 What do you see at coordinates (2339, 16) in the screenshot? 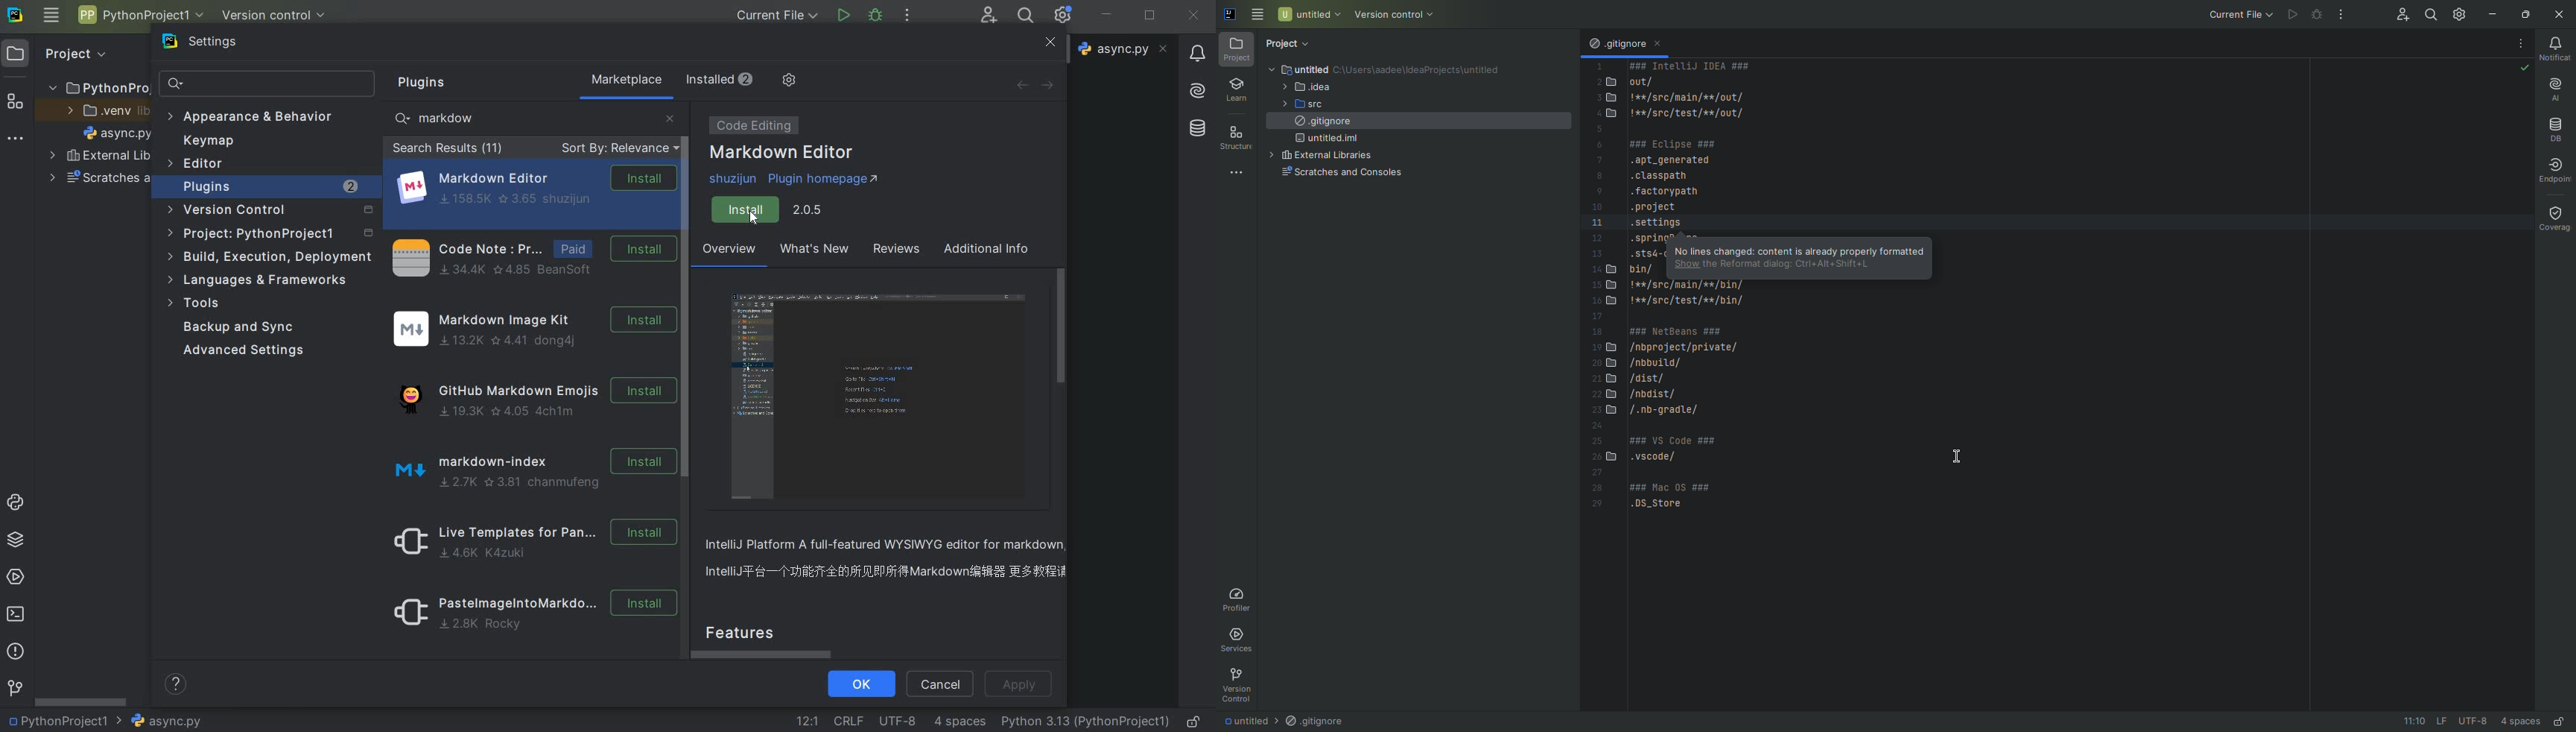
I see `More Actions` at bounding box center [2339, 16].